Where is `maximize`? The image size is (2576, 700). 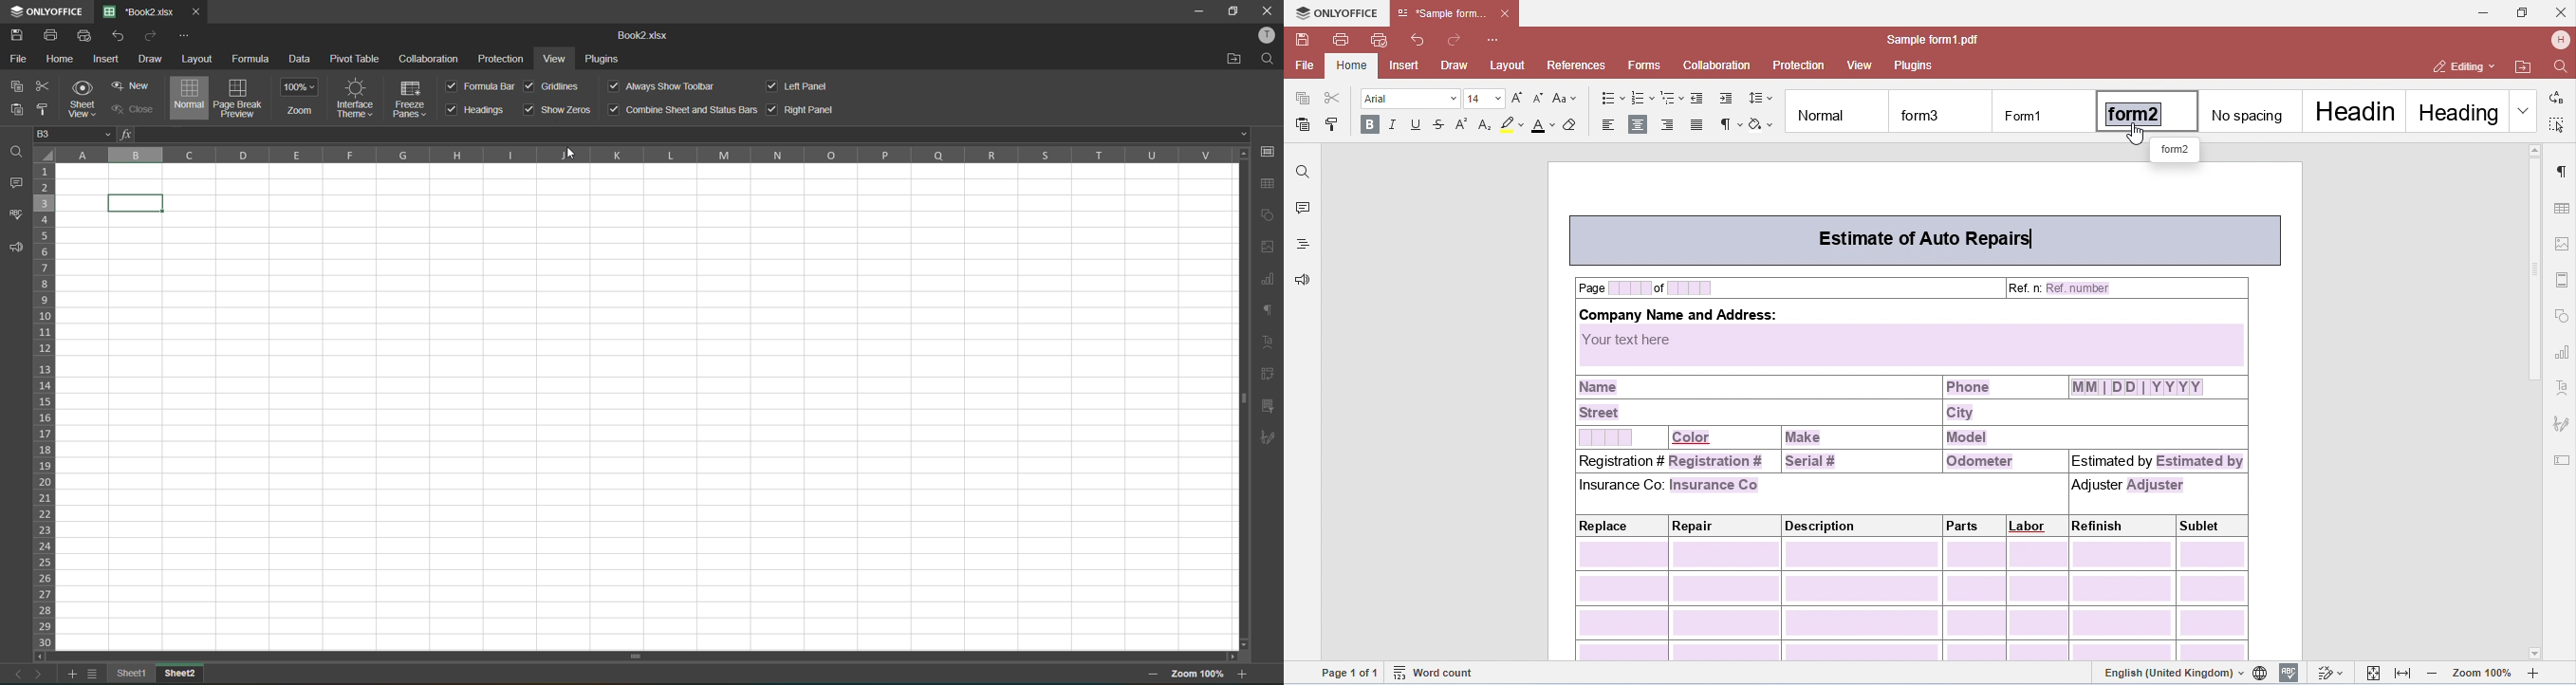
maximize is located at coordinates (1237, 12).